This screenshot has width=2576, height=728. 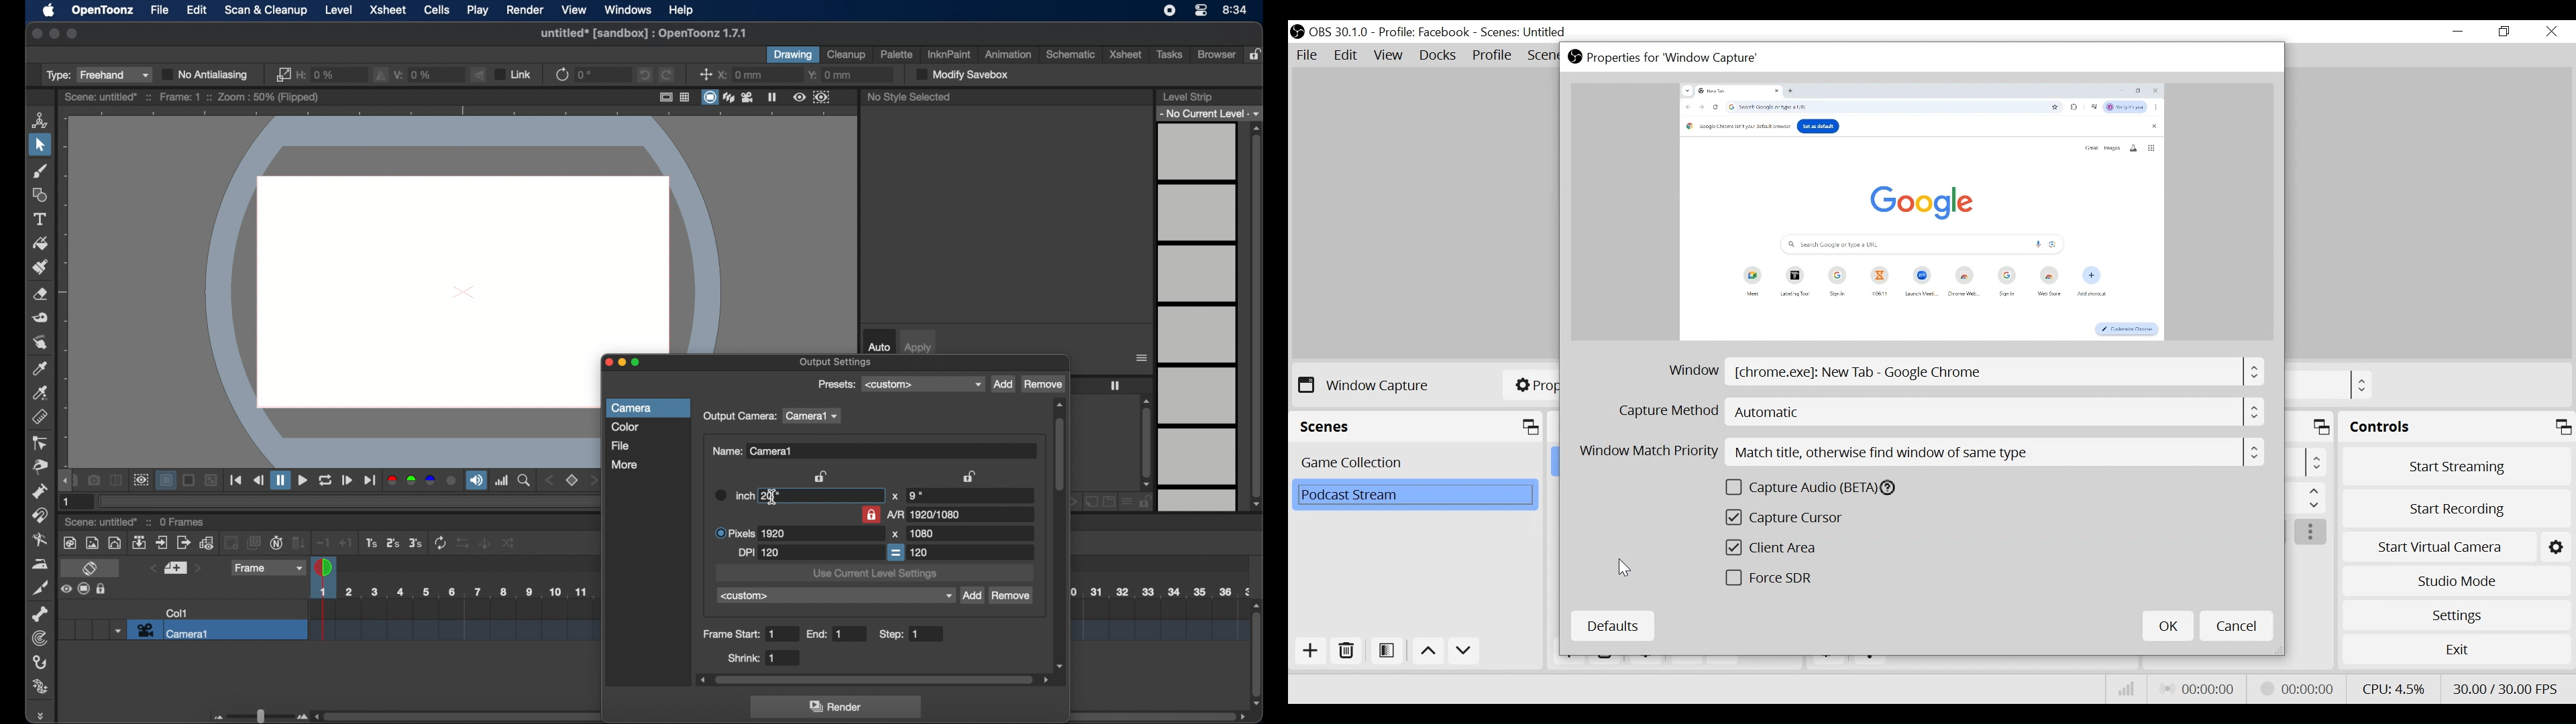 What do you see at coordinates (1092, 503) in the screenshot?
I see `` at bounding box center [1092, 503].